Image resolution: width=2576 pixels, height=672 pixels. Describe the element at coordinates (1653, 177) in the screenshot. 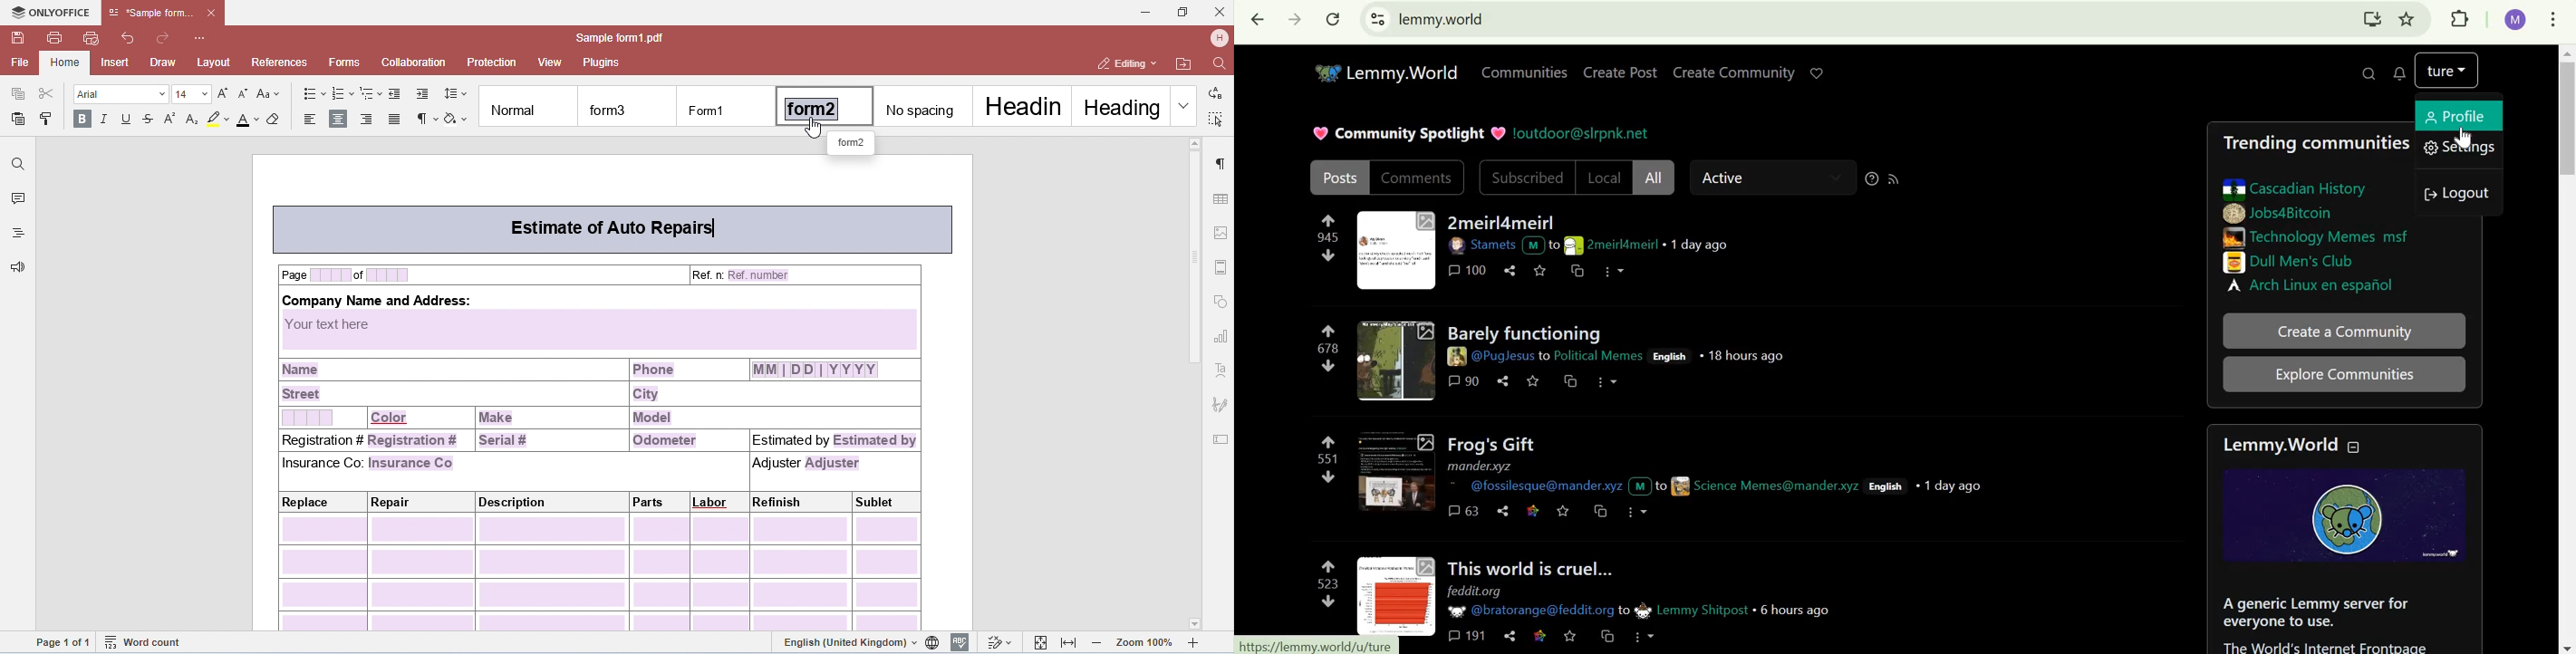

I see `All` at that location.